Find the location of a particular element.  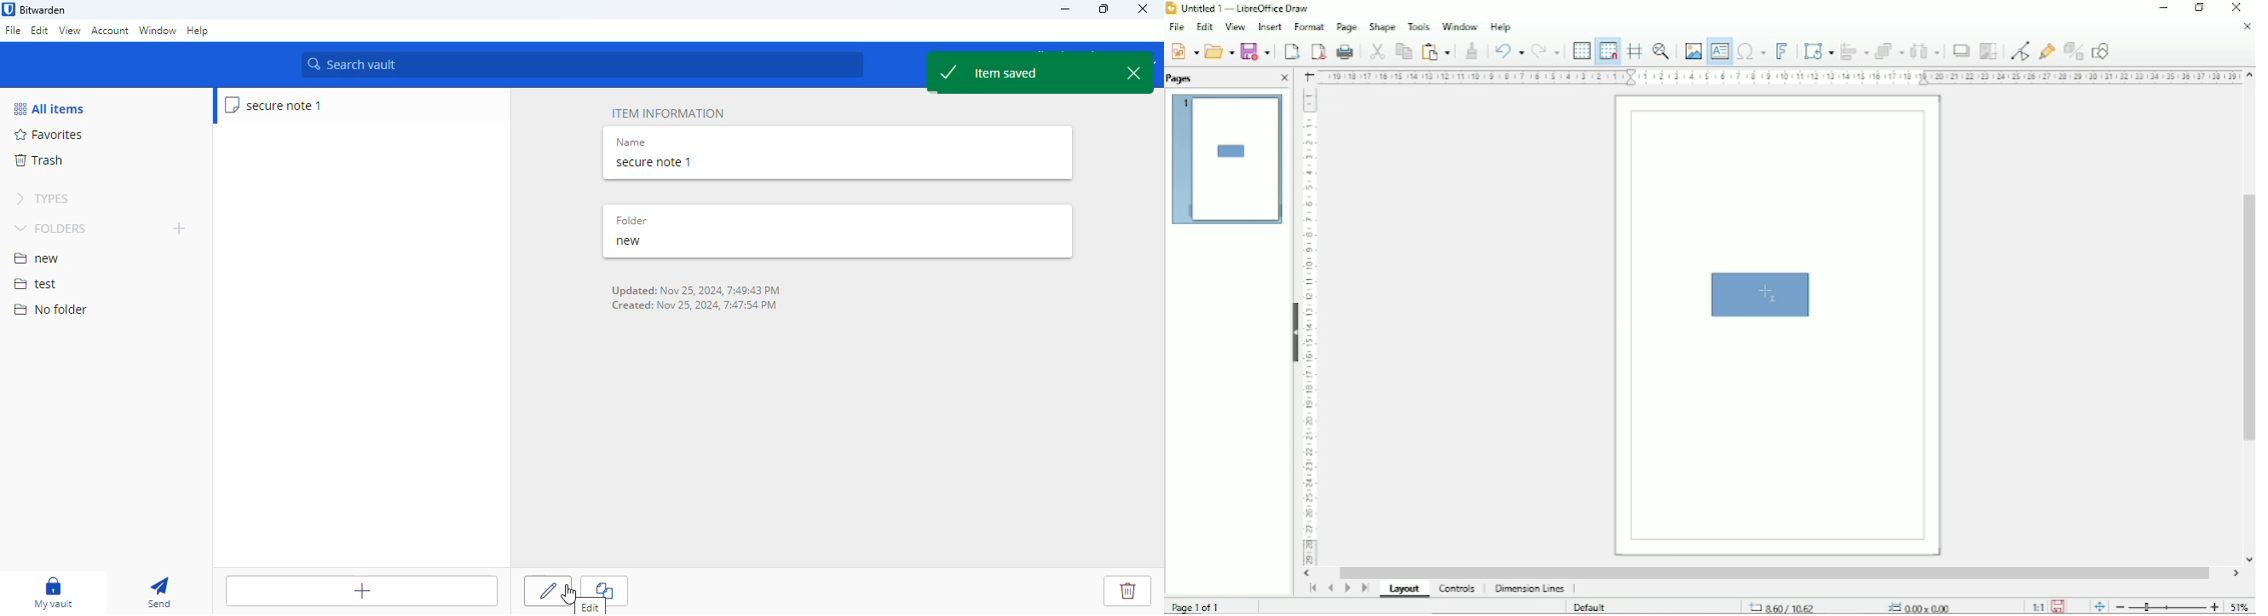

send is located at coordinates (160, 592).